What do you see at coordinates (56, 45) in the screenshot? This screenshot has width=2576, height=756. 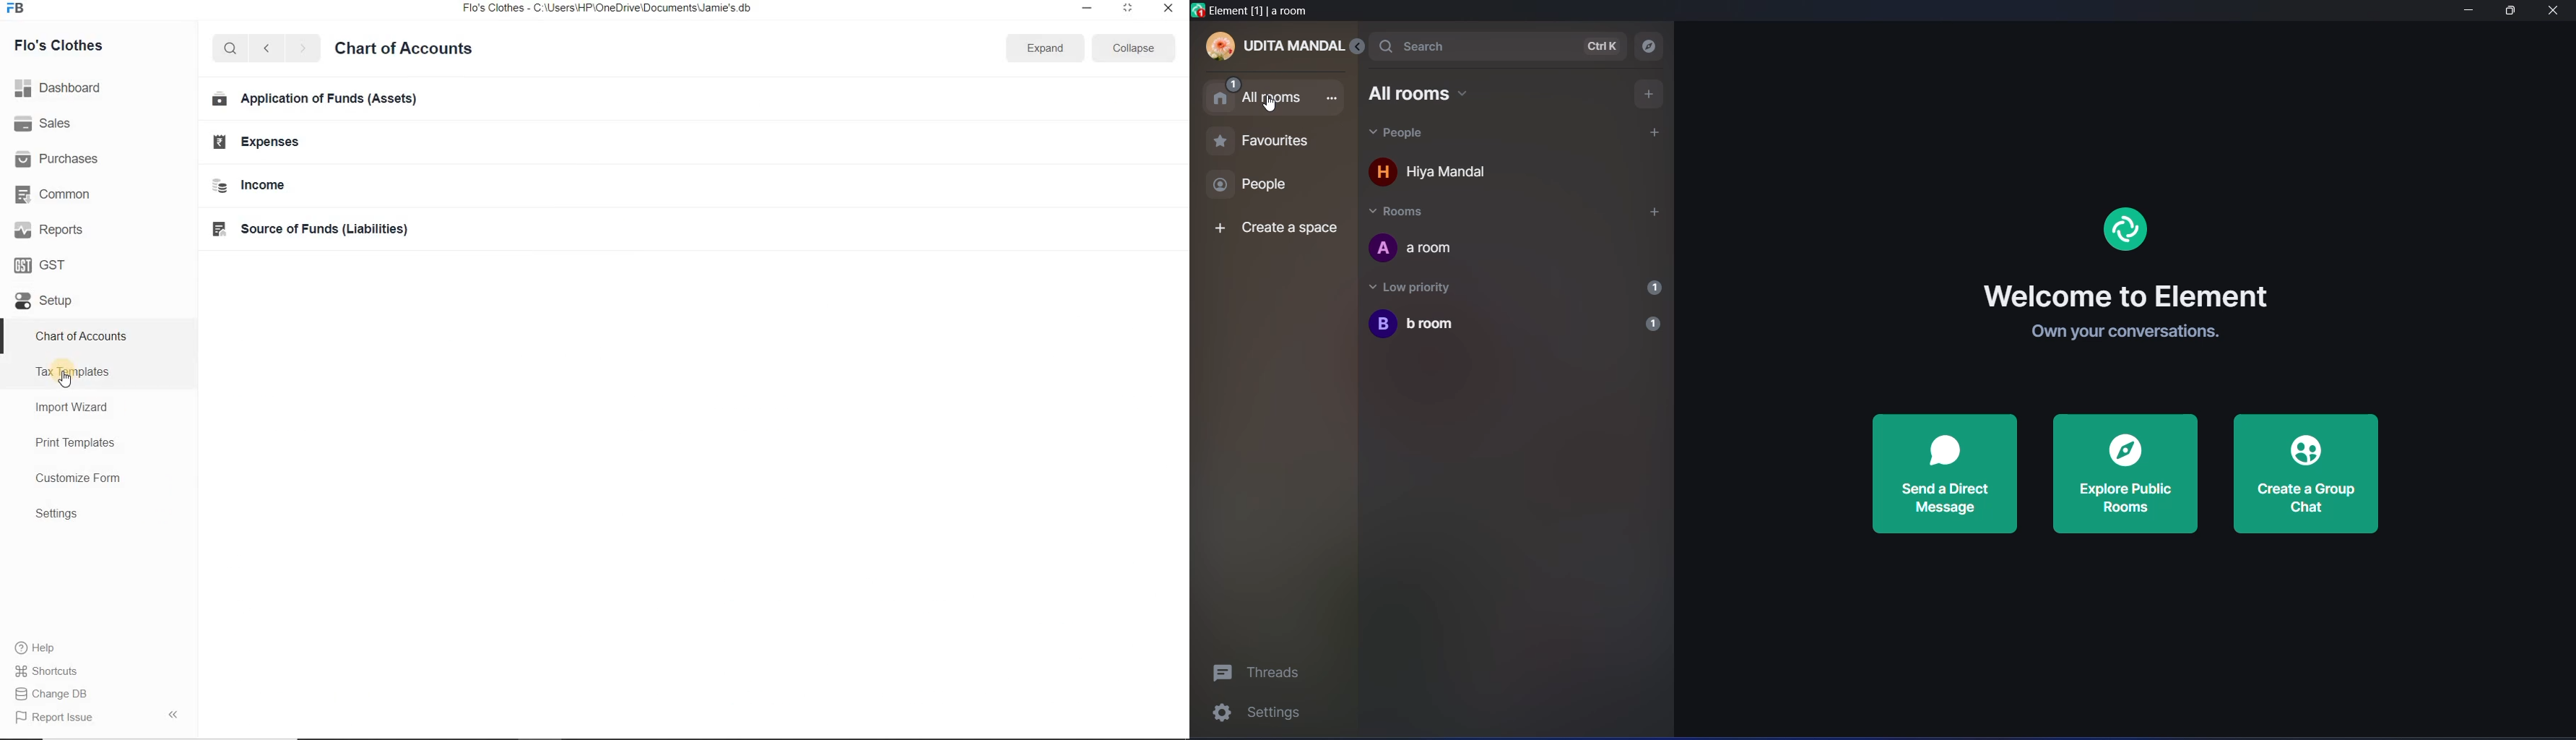 I see `Flo's Clothes` at bounding box center [56, 45].